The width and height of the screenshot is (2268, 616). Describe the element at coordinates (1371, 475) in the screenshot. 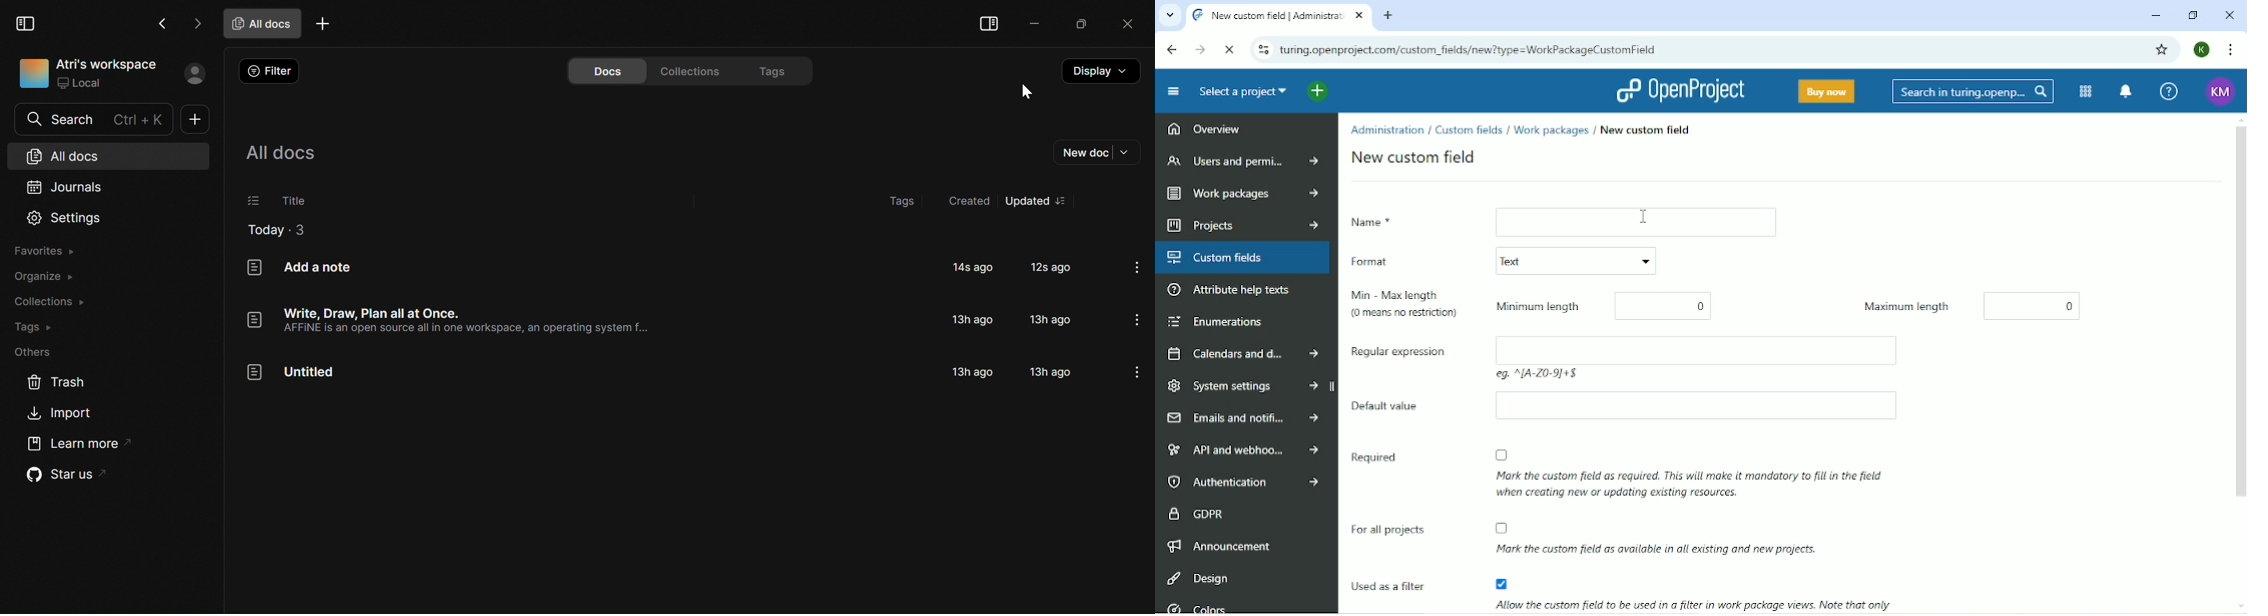

I see `Required` at that location.